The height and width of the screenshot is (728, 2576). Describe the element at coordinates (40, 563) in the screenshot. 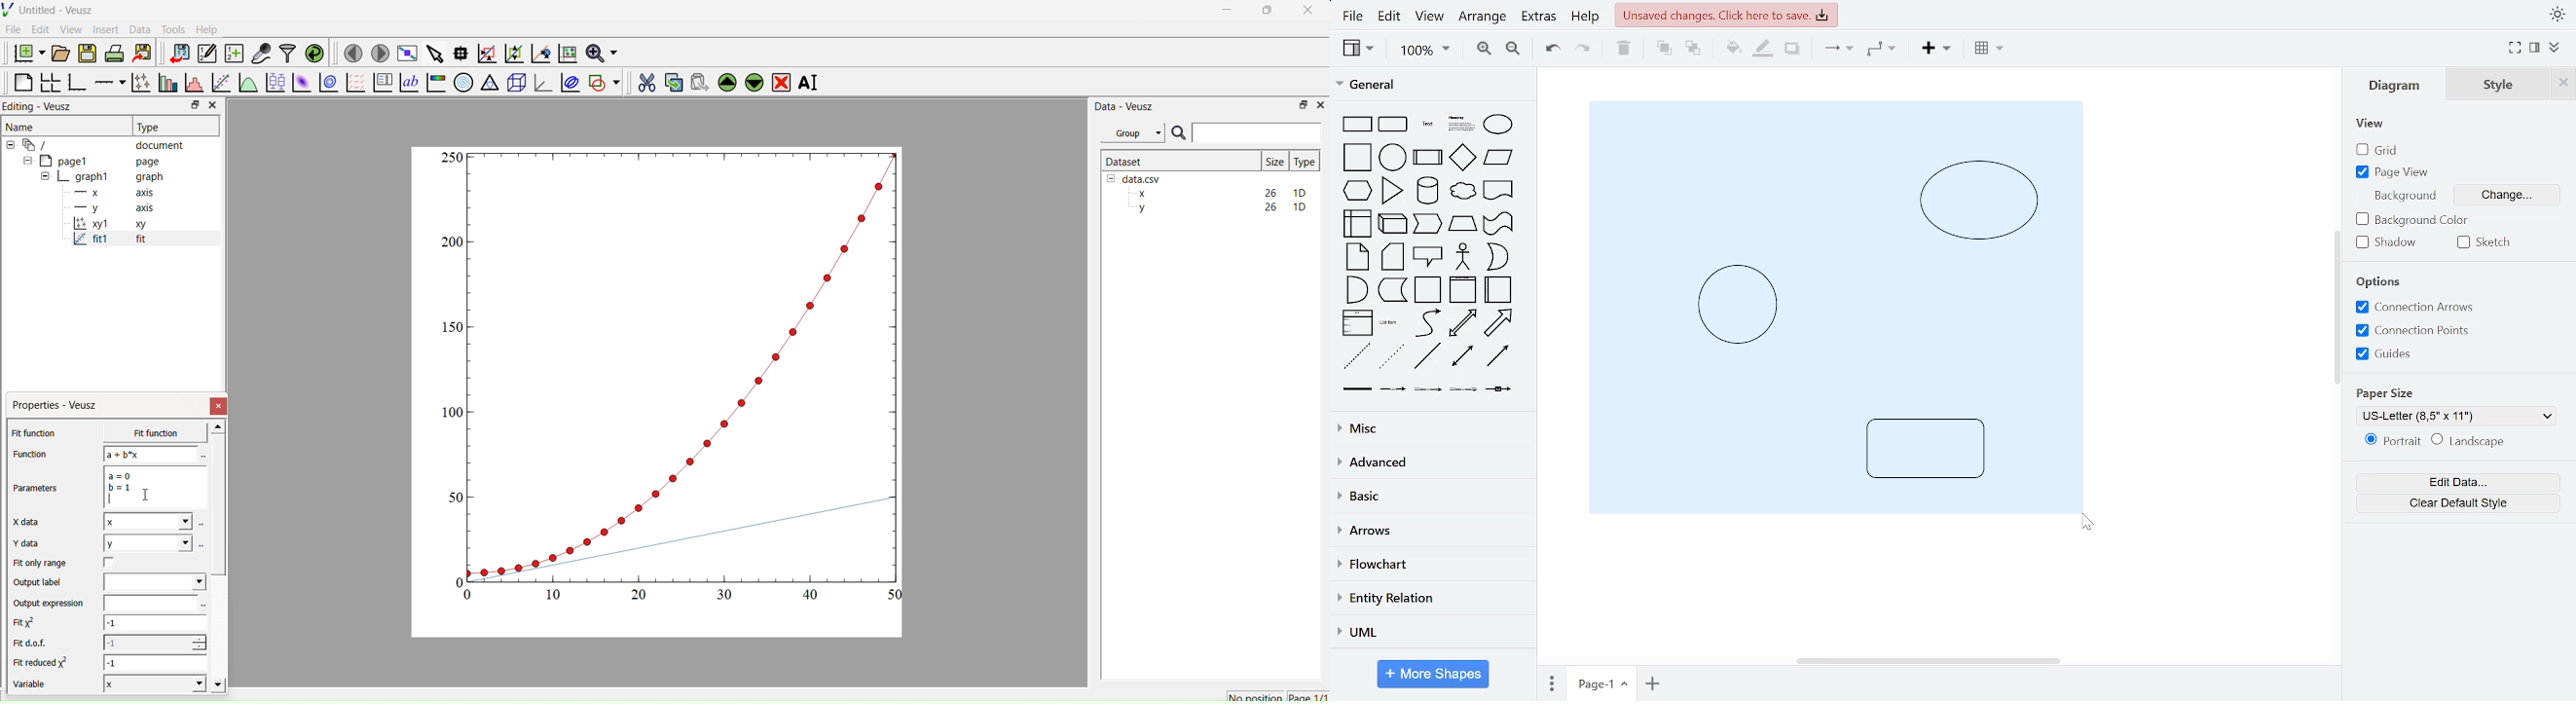

I see `Fit only range` at that location.